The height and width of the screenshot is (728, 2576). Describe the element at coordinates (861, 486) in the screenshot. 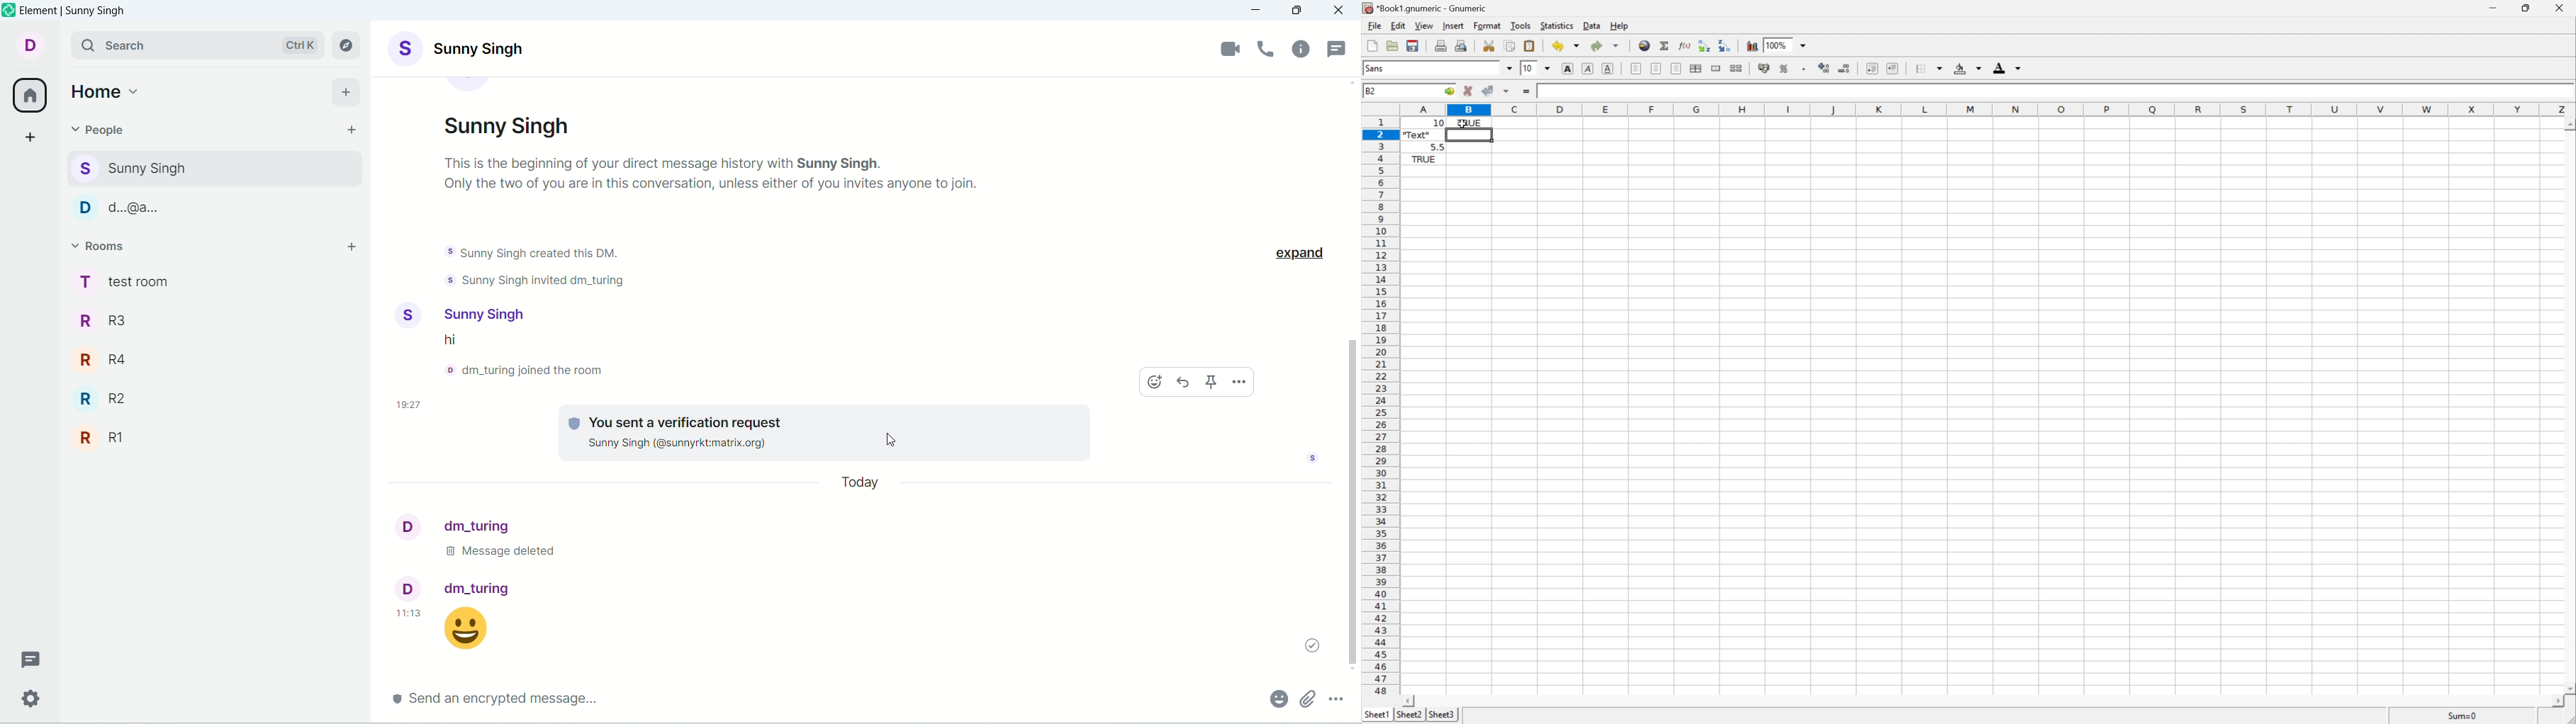

I see `day` at that location.